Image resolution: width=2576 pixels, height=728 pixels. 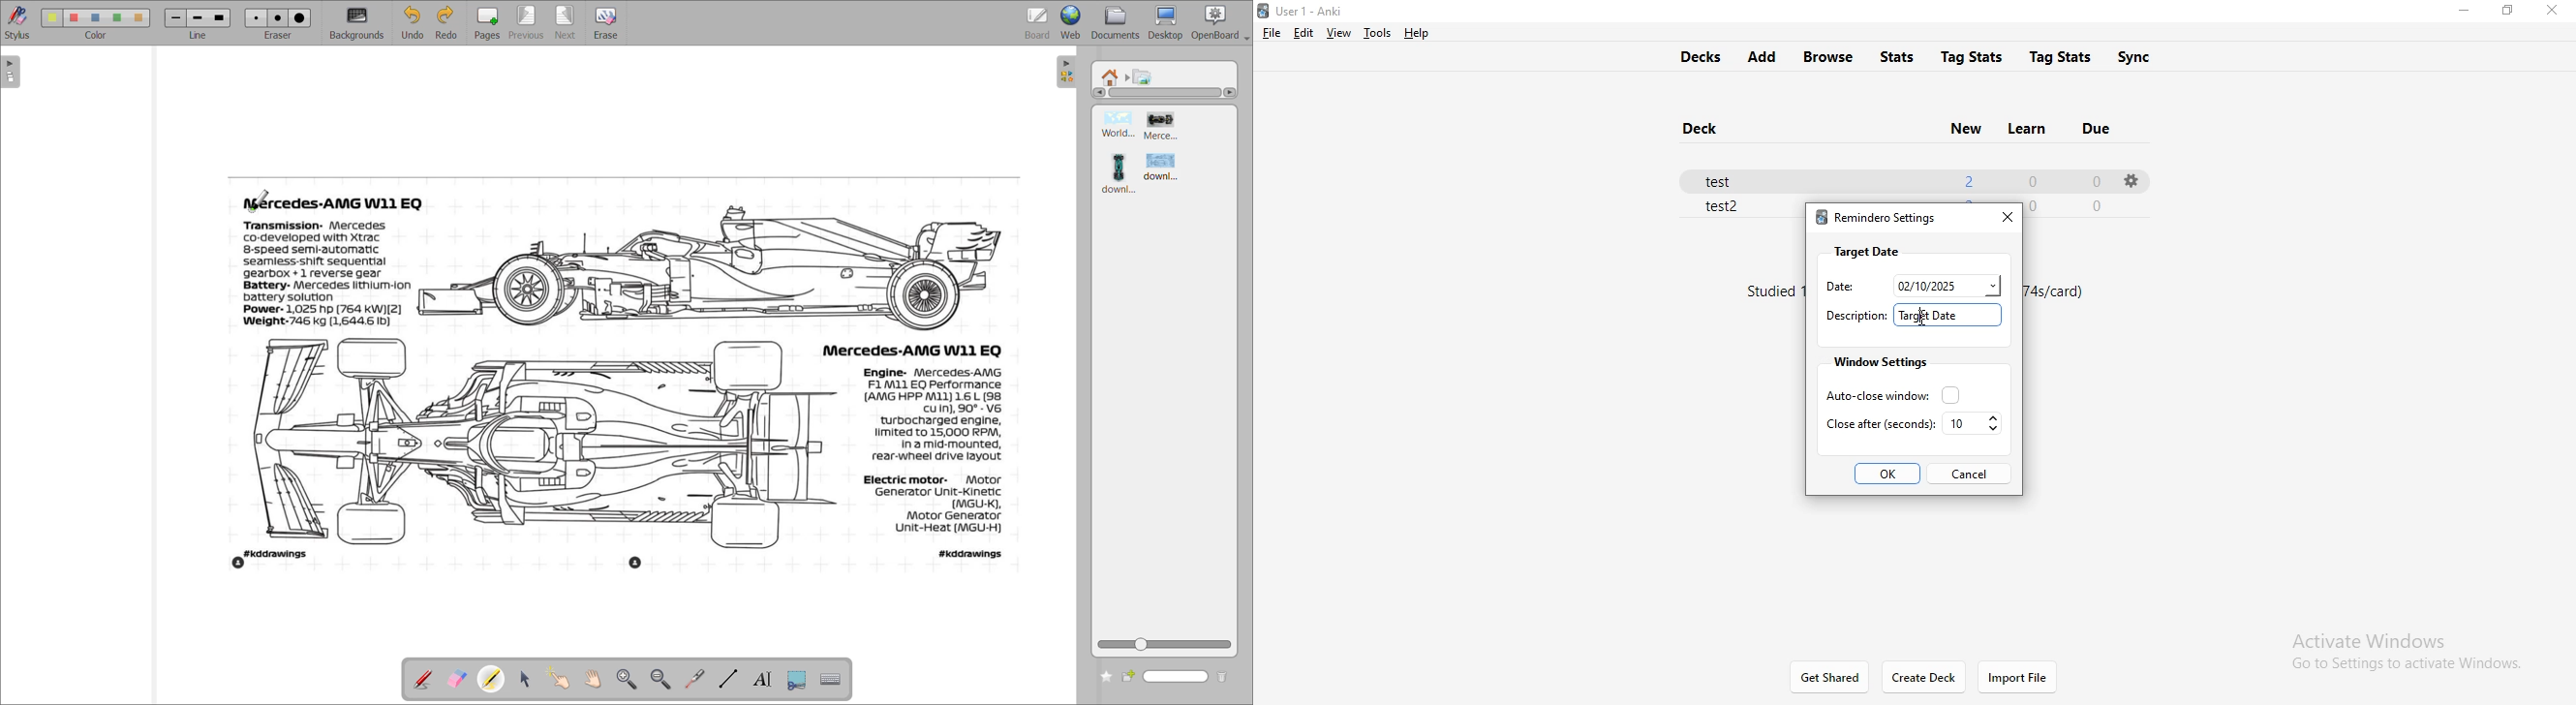 What do you see at coordinates (626, 372) in the screenshot?
I see `image` at bounding box center [626, 372].